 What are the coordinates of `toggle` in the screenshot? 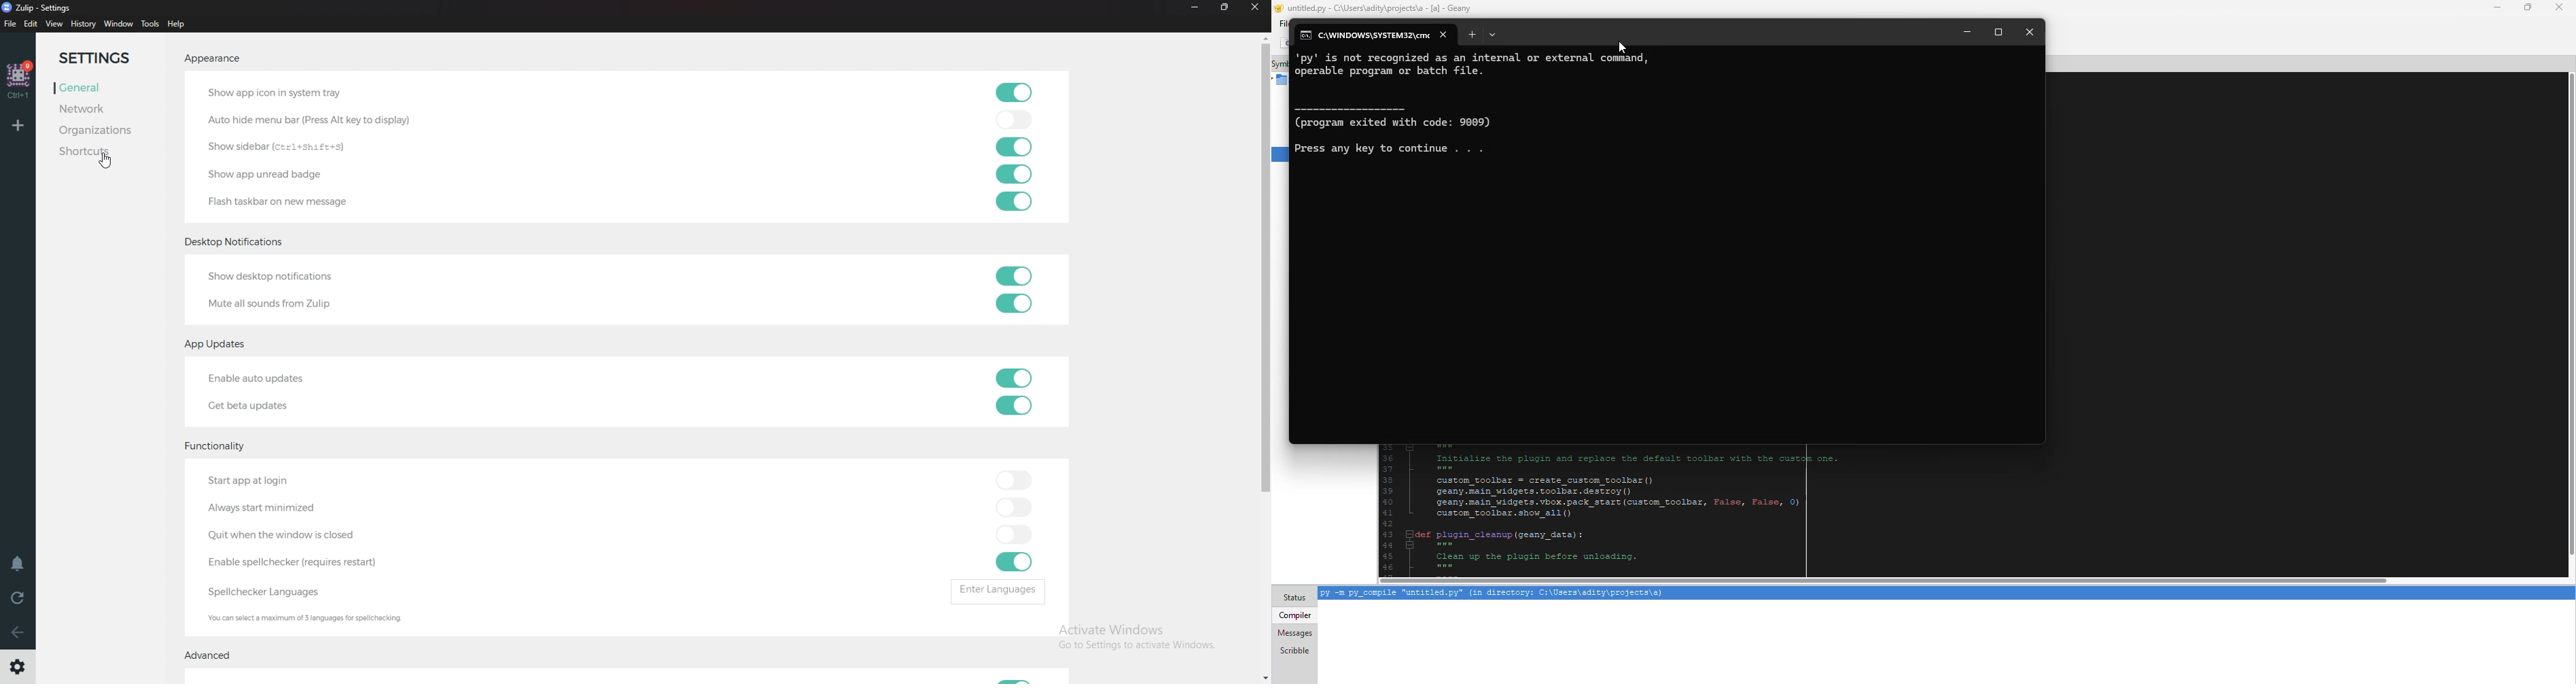 It's located at (1015, 535).